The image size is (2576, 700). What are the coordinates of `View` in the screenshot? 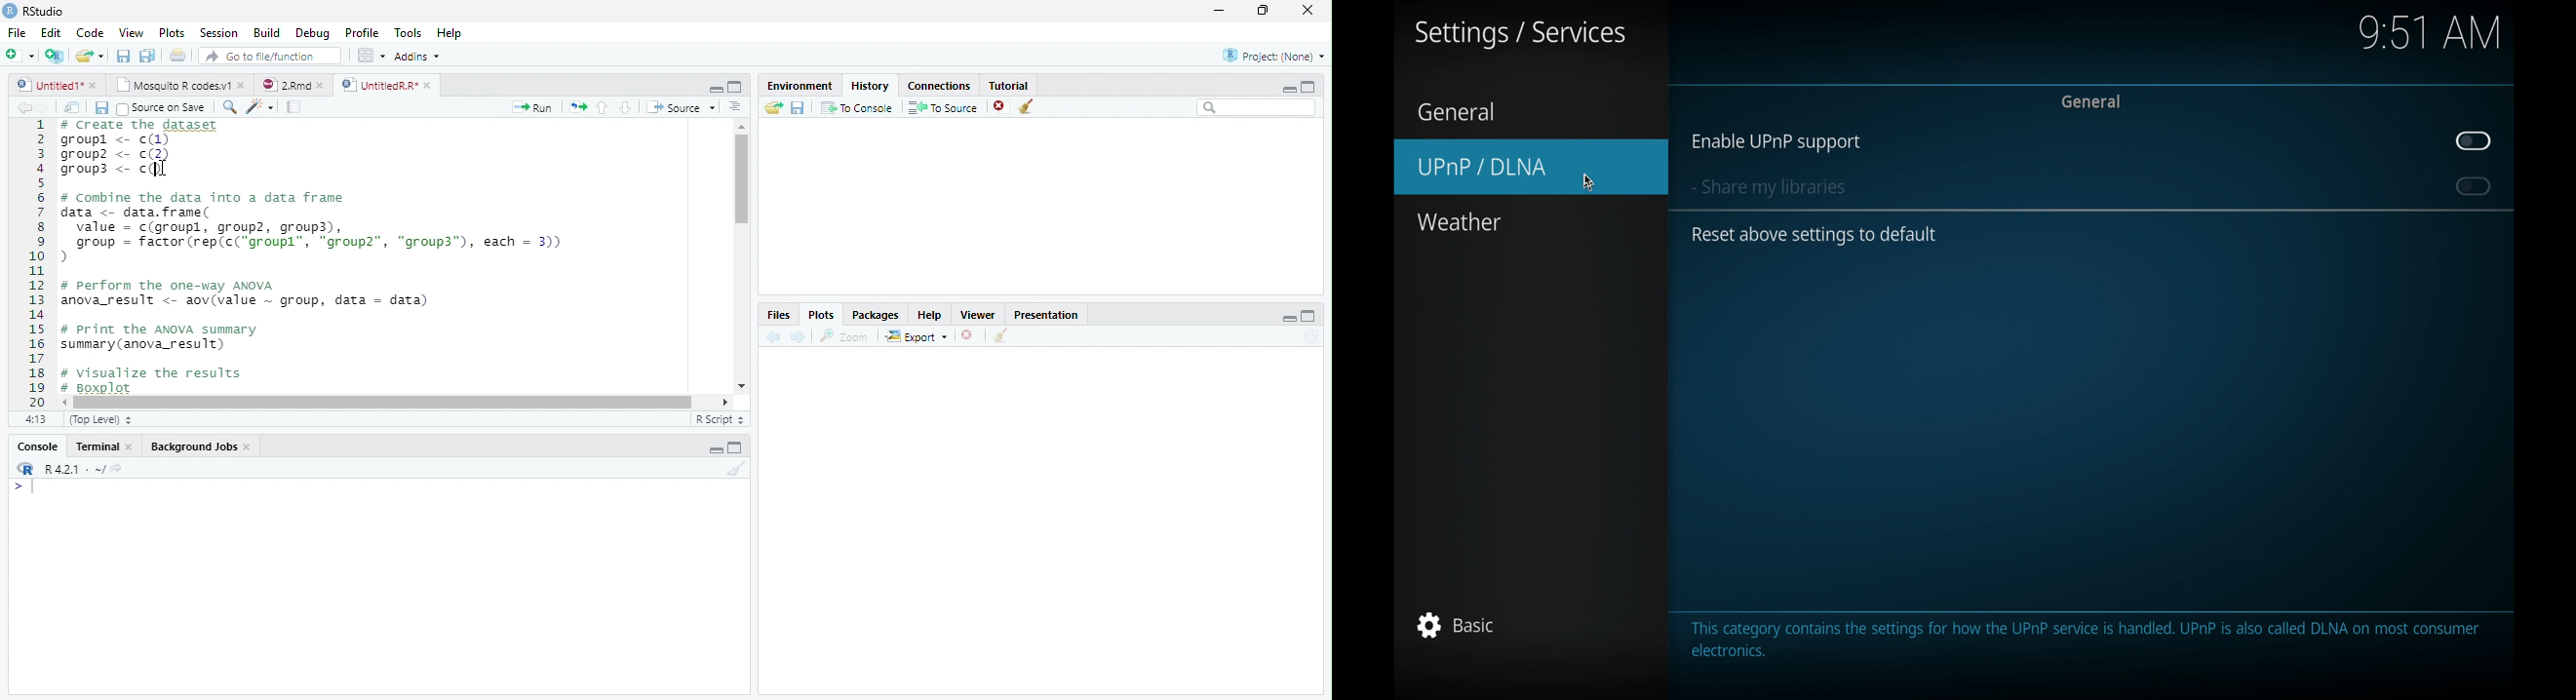 It's located at (131, 34).